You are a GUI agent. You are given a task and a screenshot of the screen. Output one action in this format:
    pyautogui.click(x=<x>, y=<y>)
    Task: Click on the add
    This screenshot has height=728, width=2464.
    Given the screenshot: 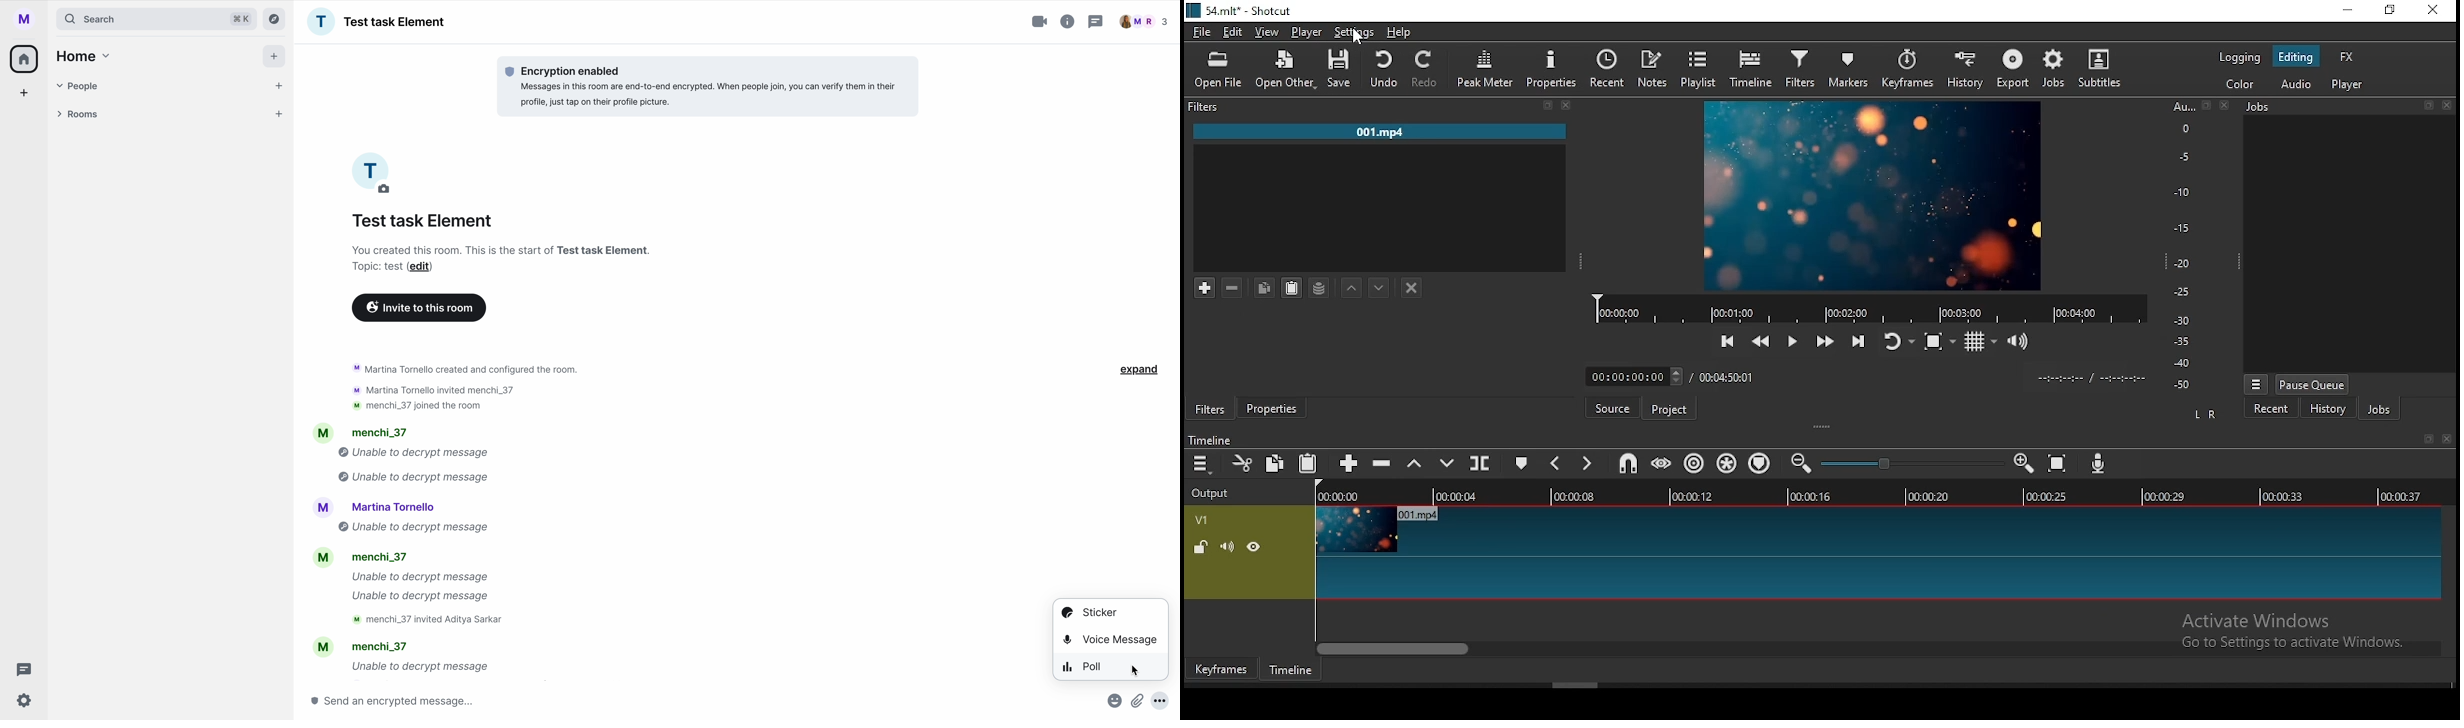 What is the action you would take?
    pyautogui.click(x=276, y=59)
    